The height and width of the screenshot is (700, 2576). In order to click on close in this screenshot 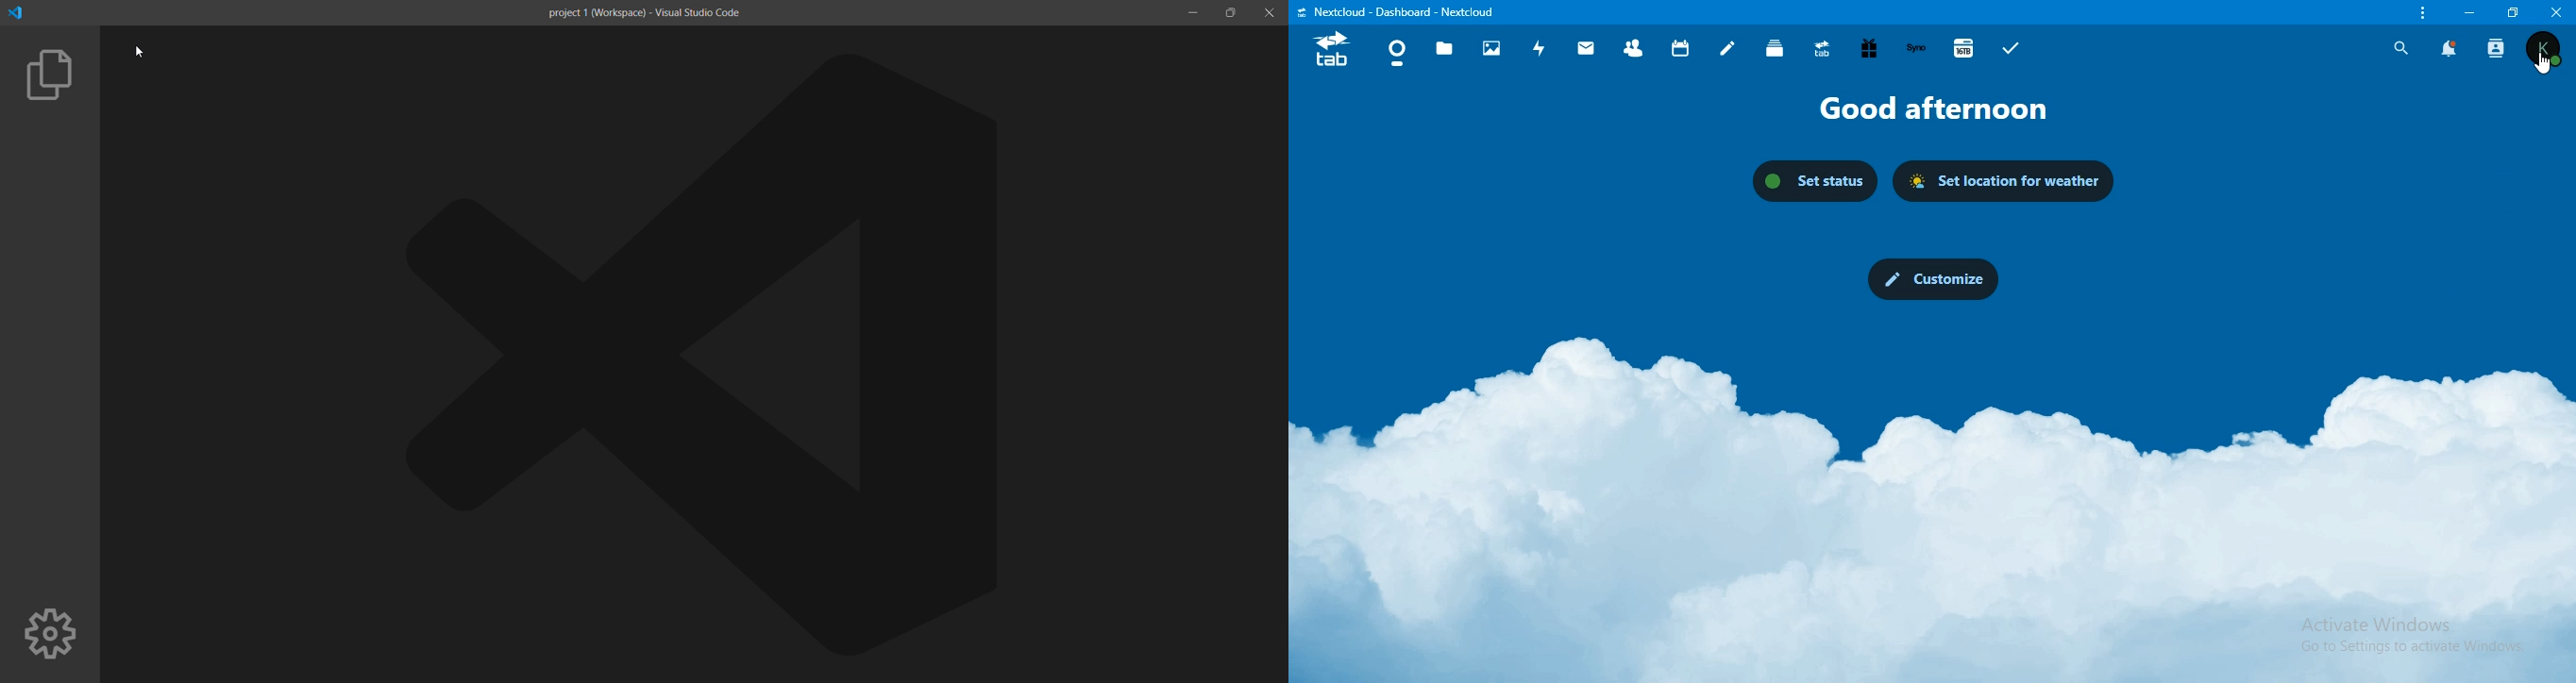, I will do `click(2557, 11)`.